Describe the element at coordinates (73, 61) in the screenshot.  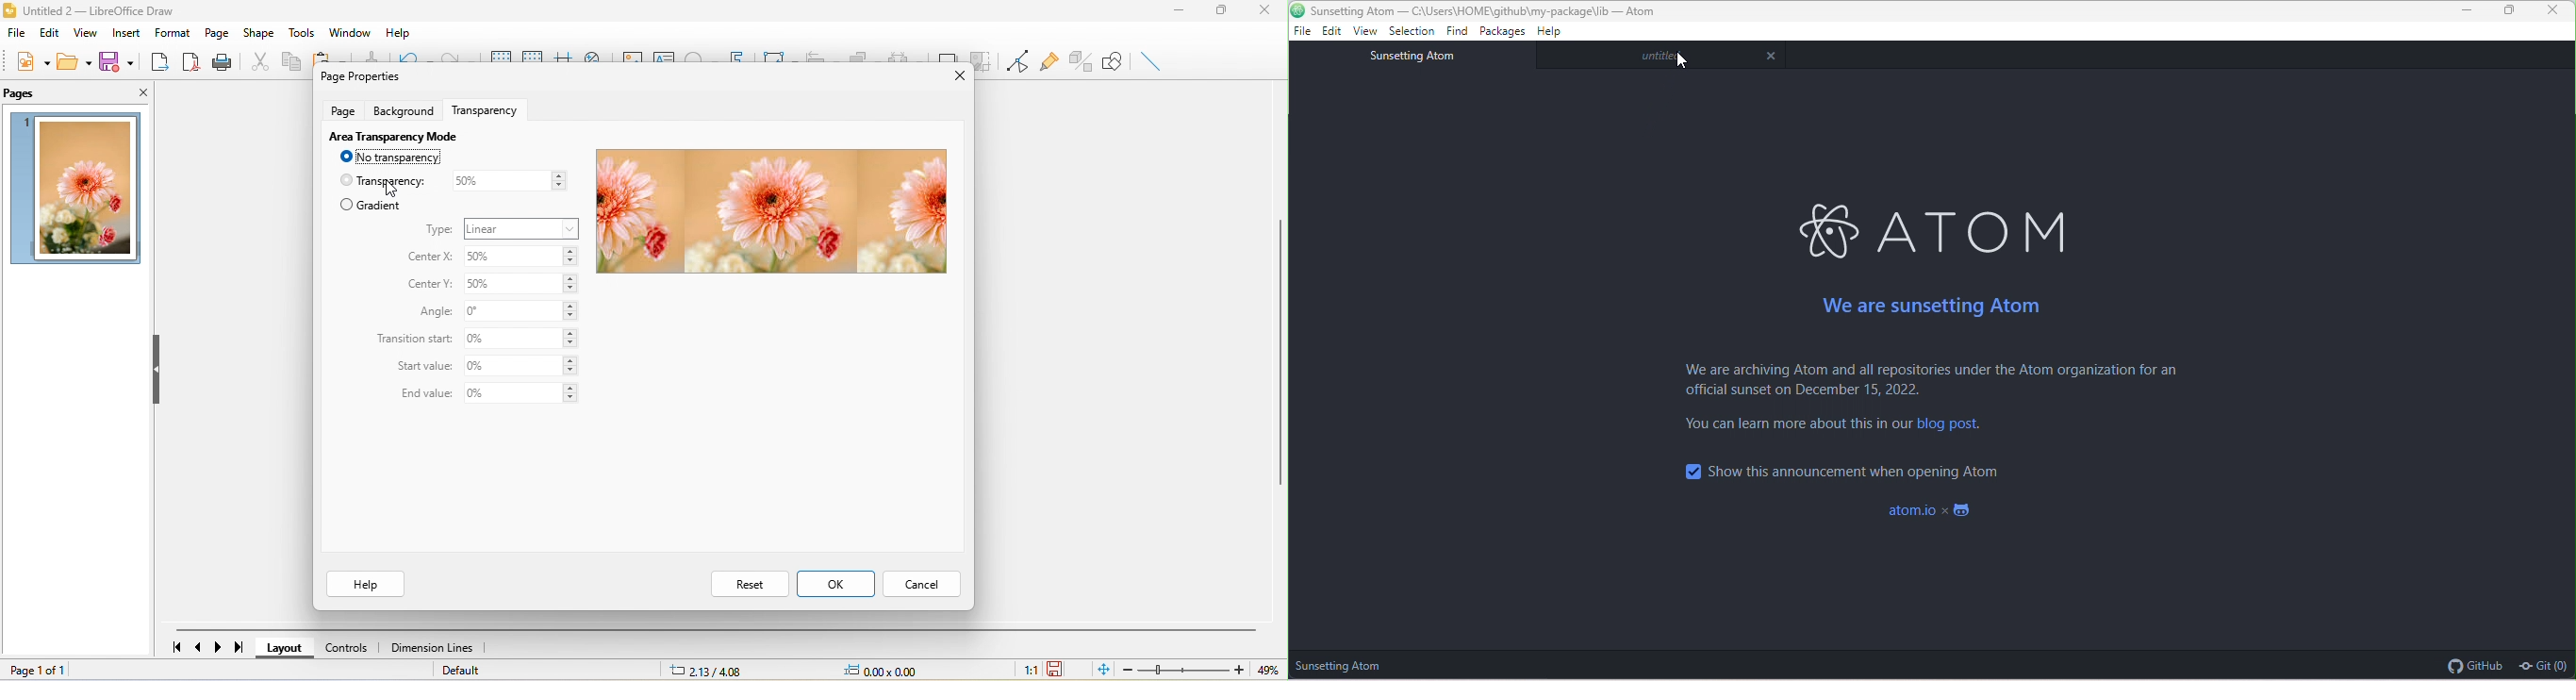
I see `open` at that location.